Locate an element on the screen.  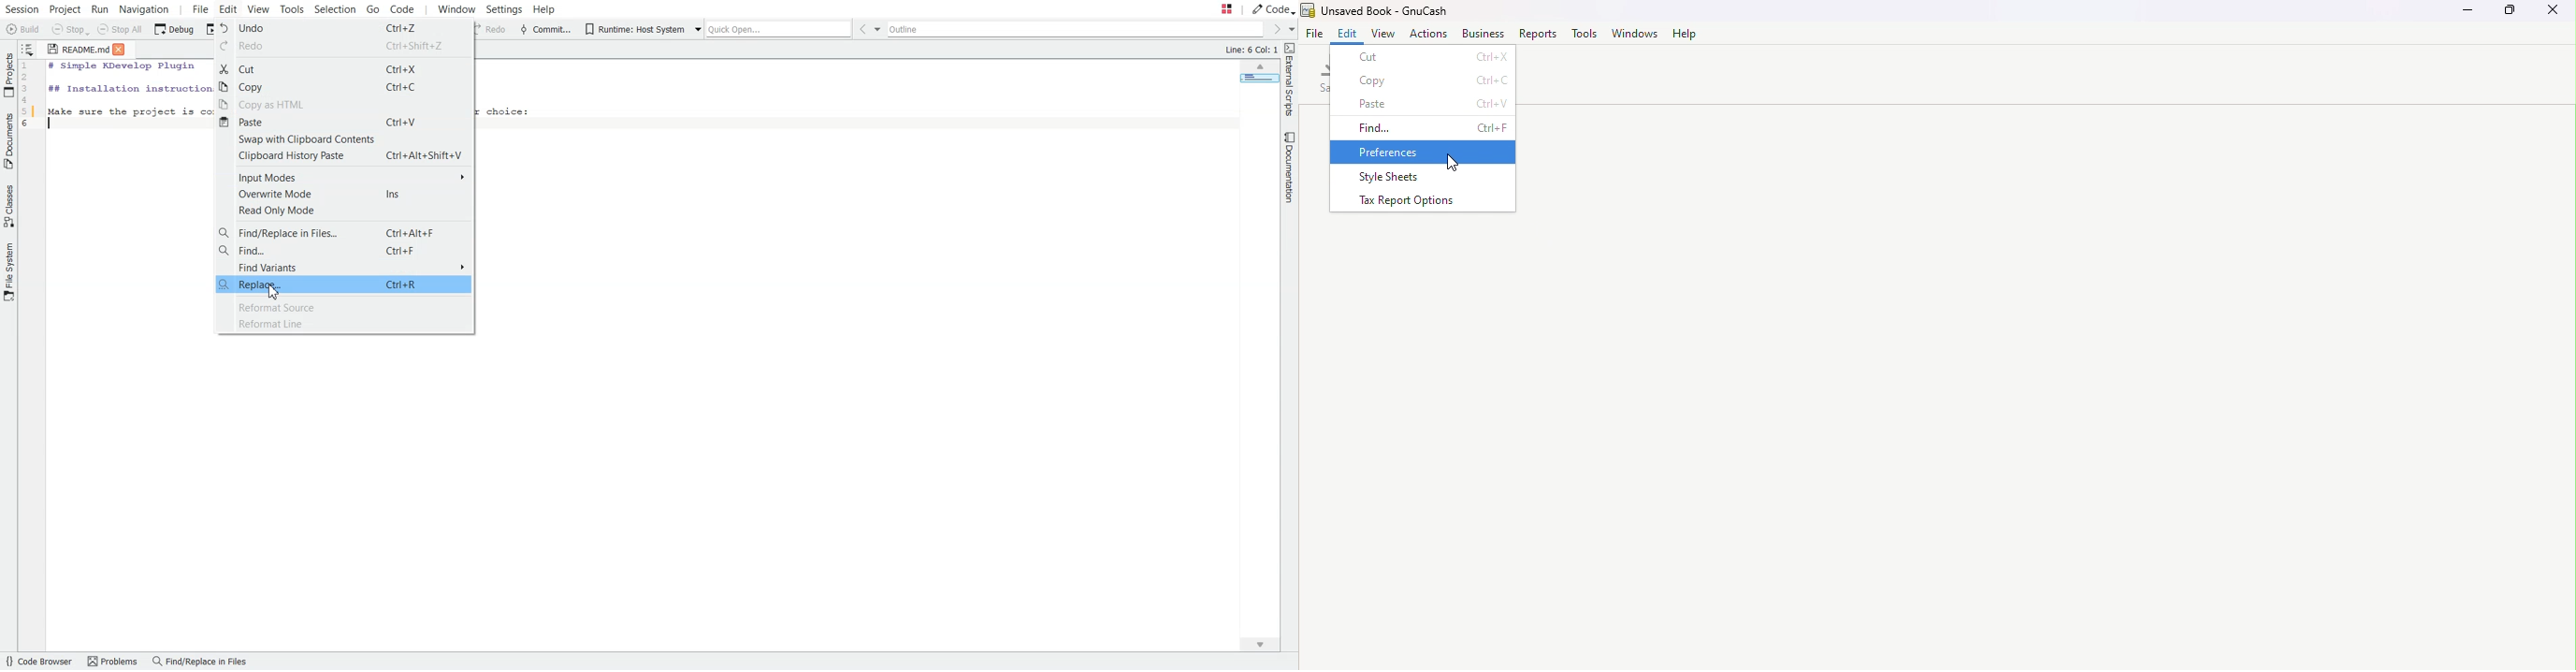
File is located at coordinates (1314, 34).